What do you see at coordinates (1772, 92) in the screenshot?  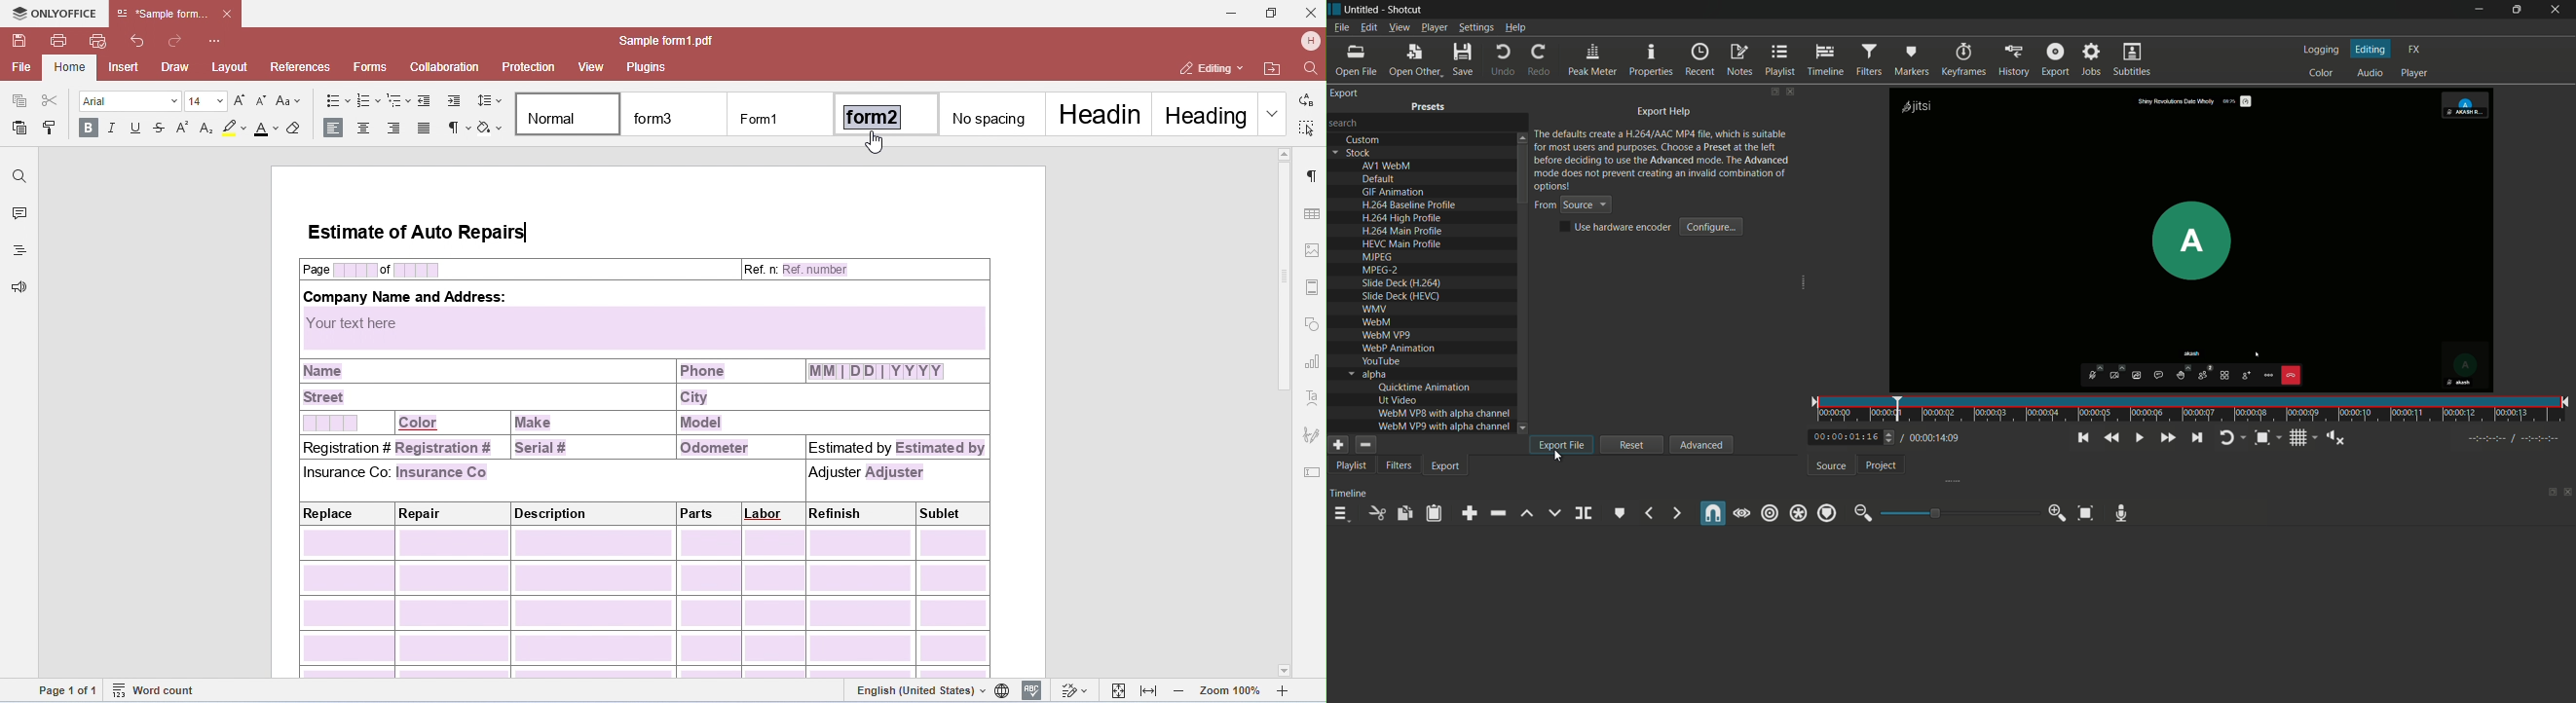 I see `change layout` at bounding box center [1772, 92].